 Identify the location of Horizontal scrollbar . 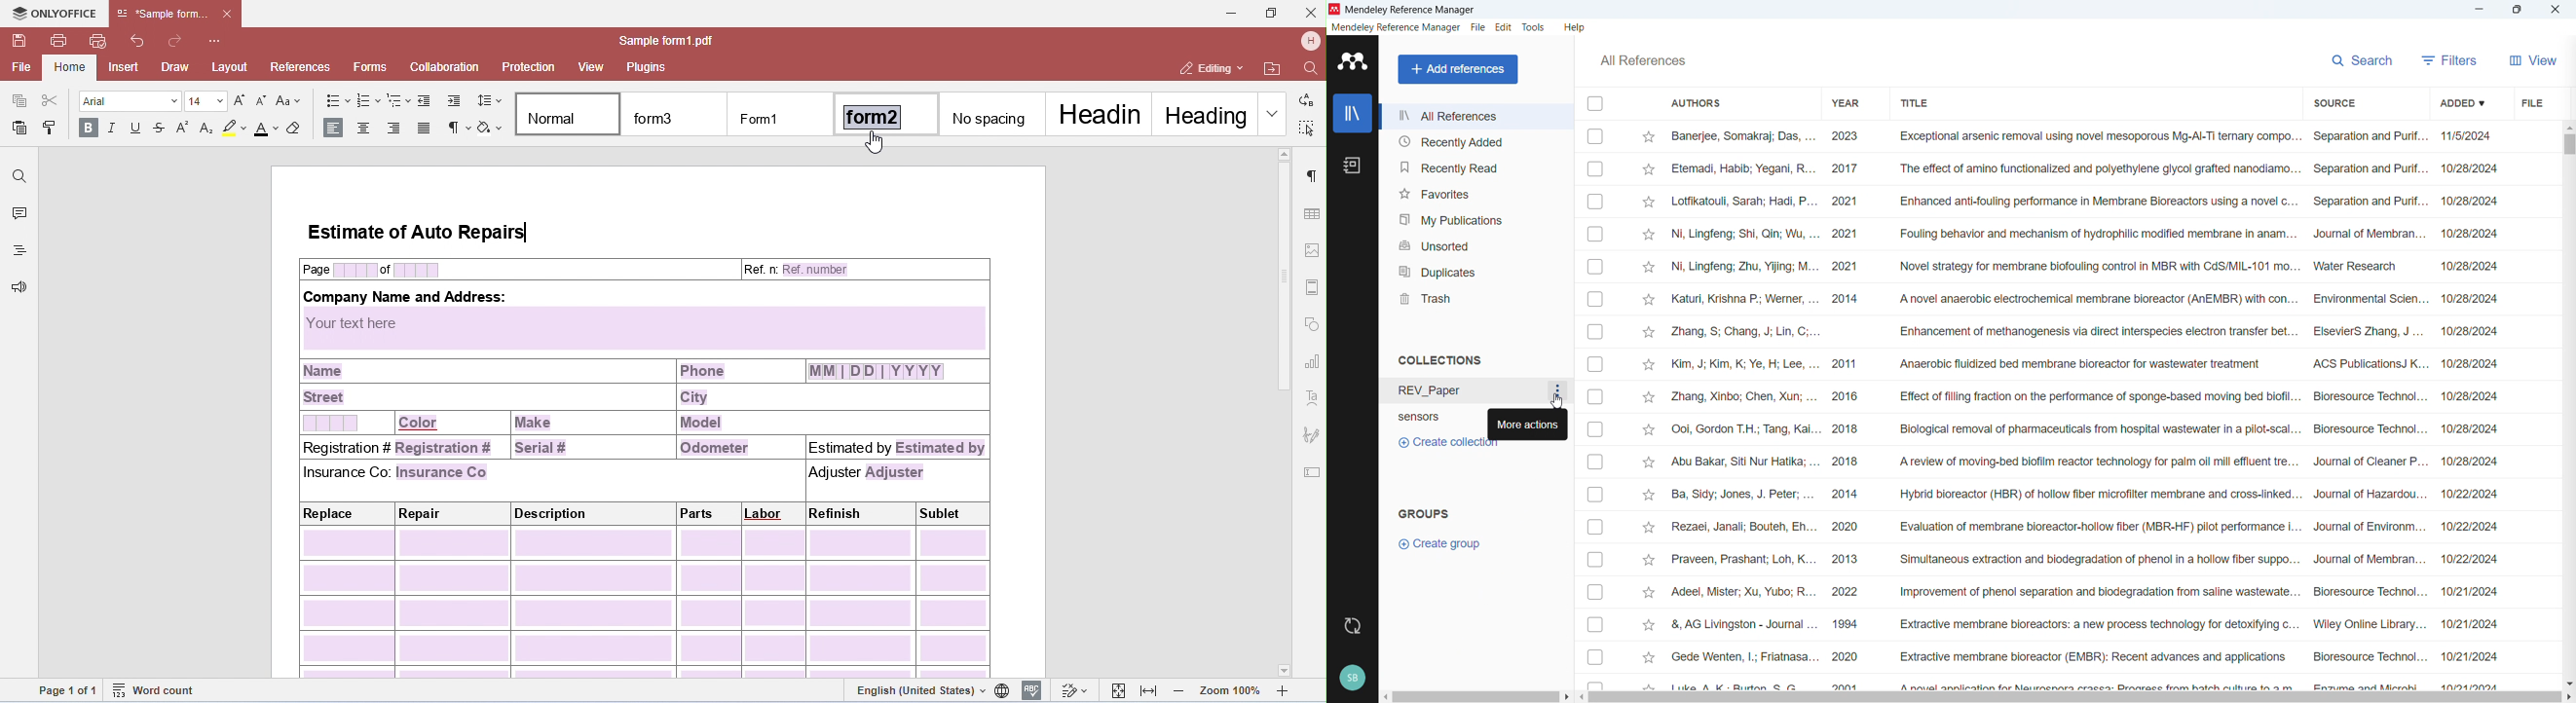
(2076, 698).